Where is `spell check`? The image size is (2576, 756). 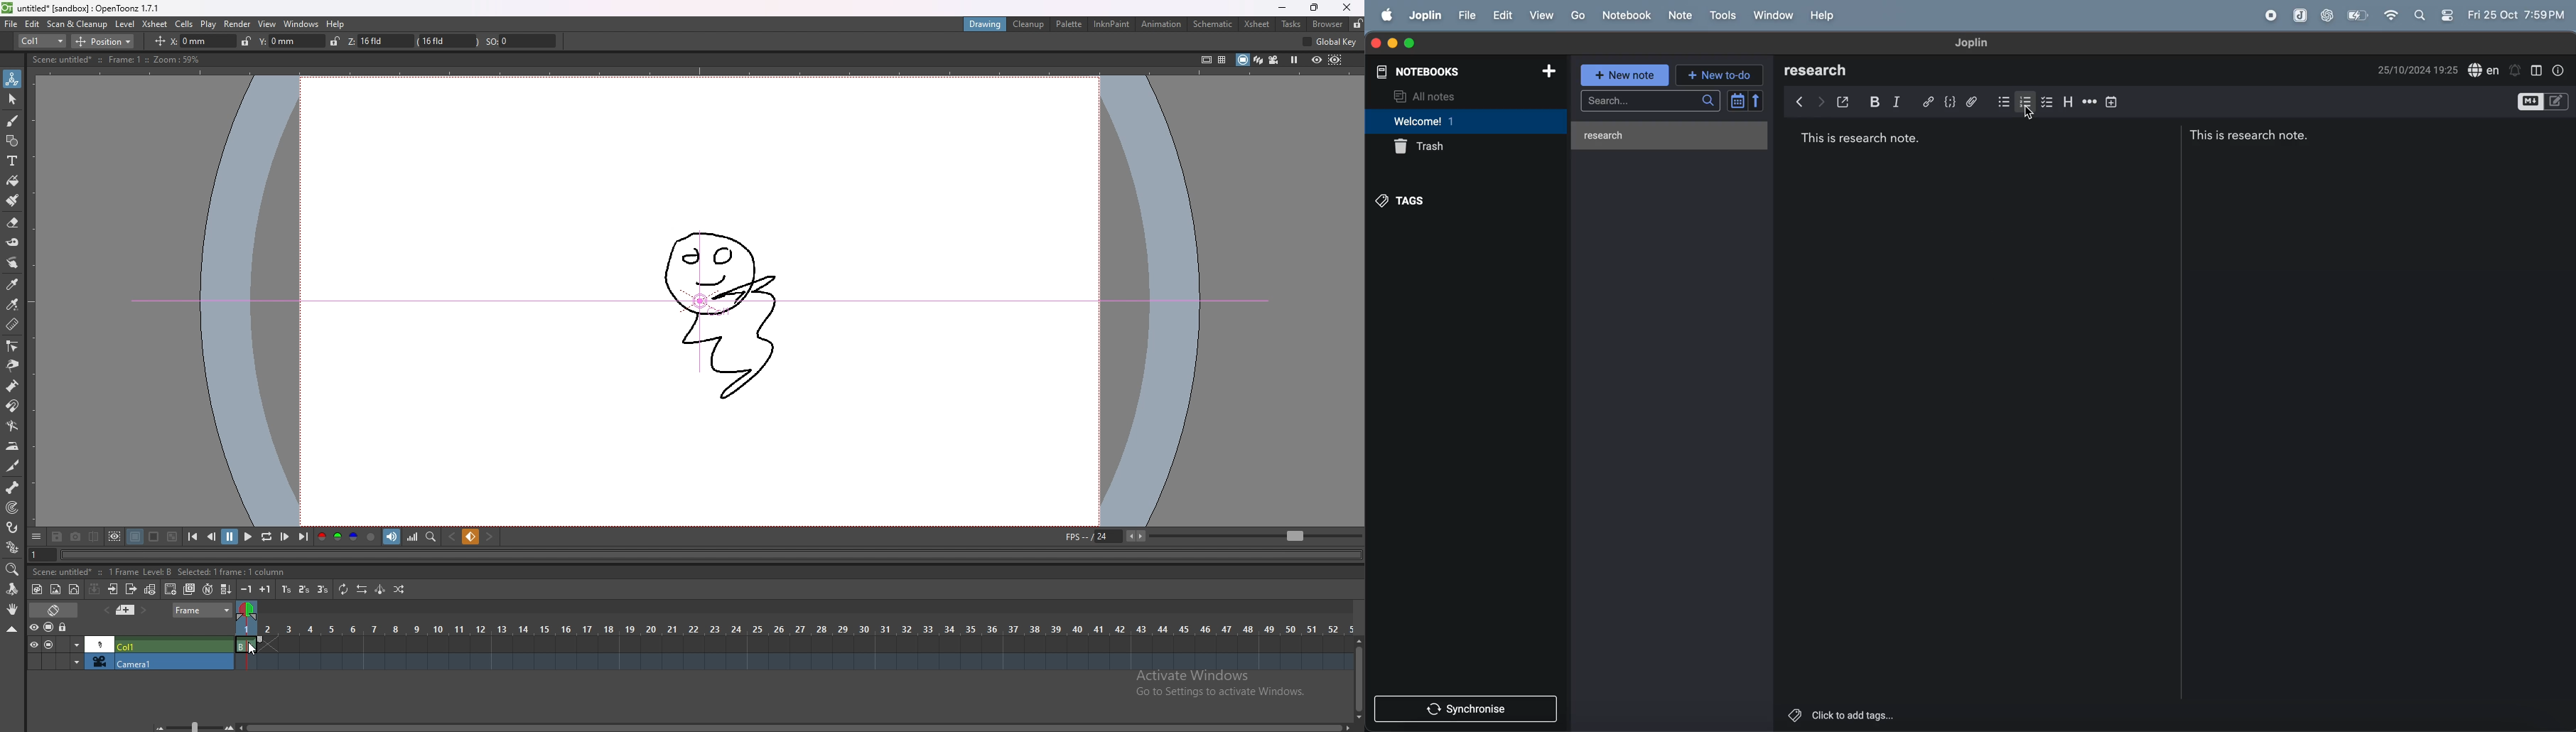
spell check is located at coordinates (2485, 71).